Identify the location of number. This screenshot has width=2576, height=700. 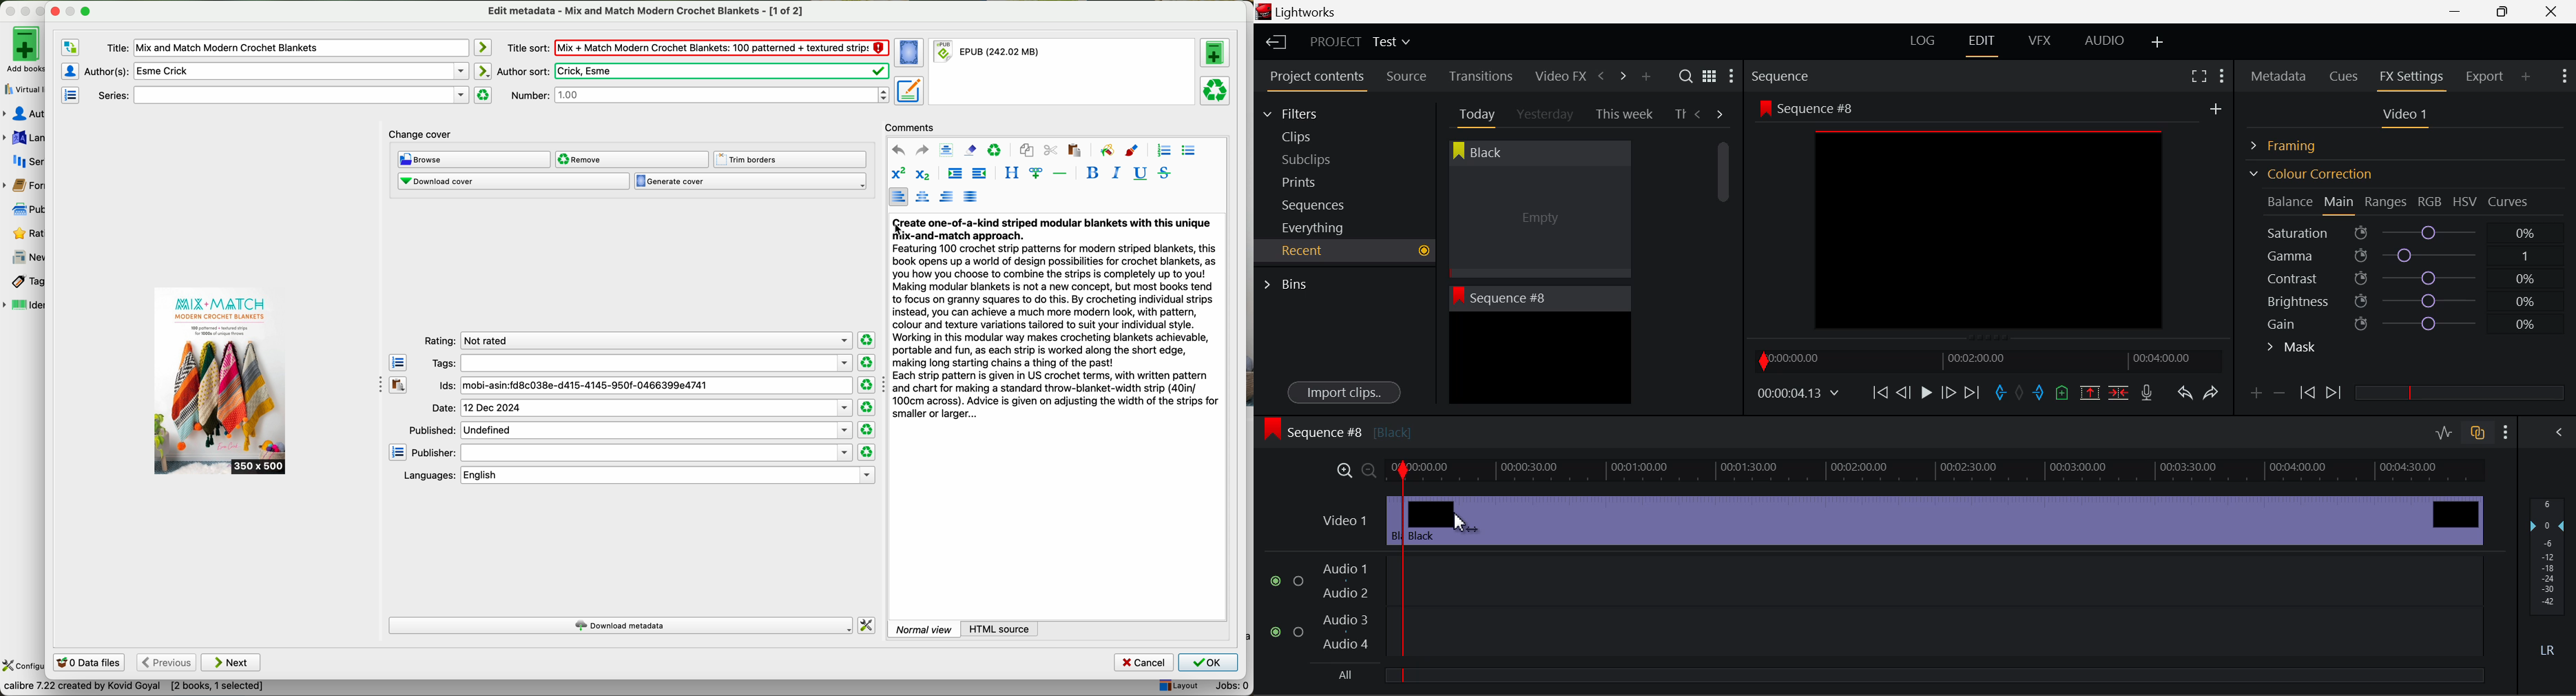
(700, 94).